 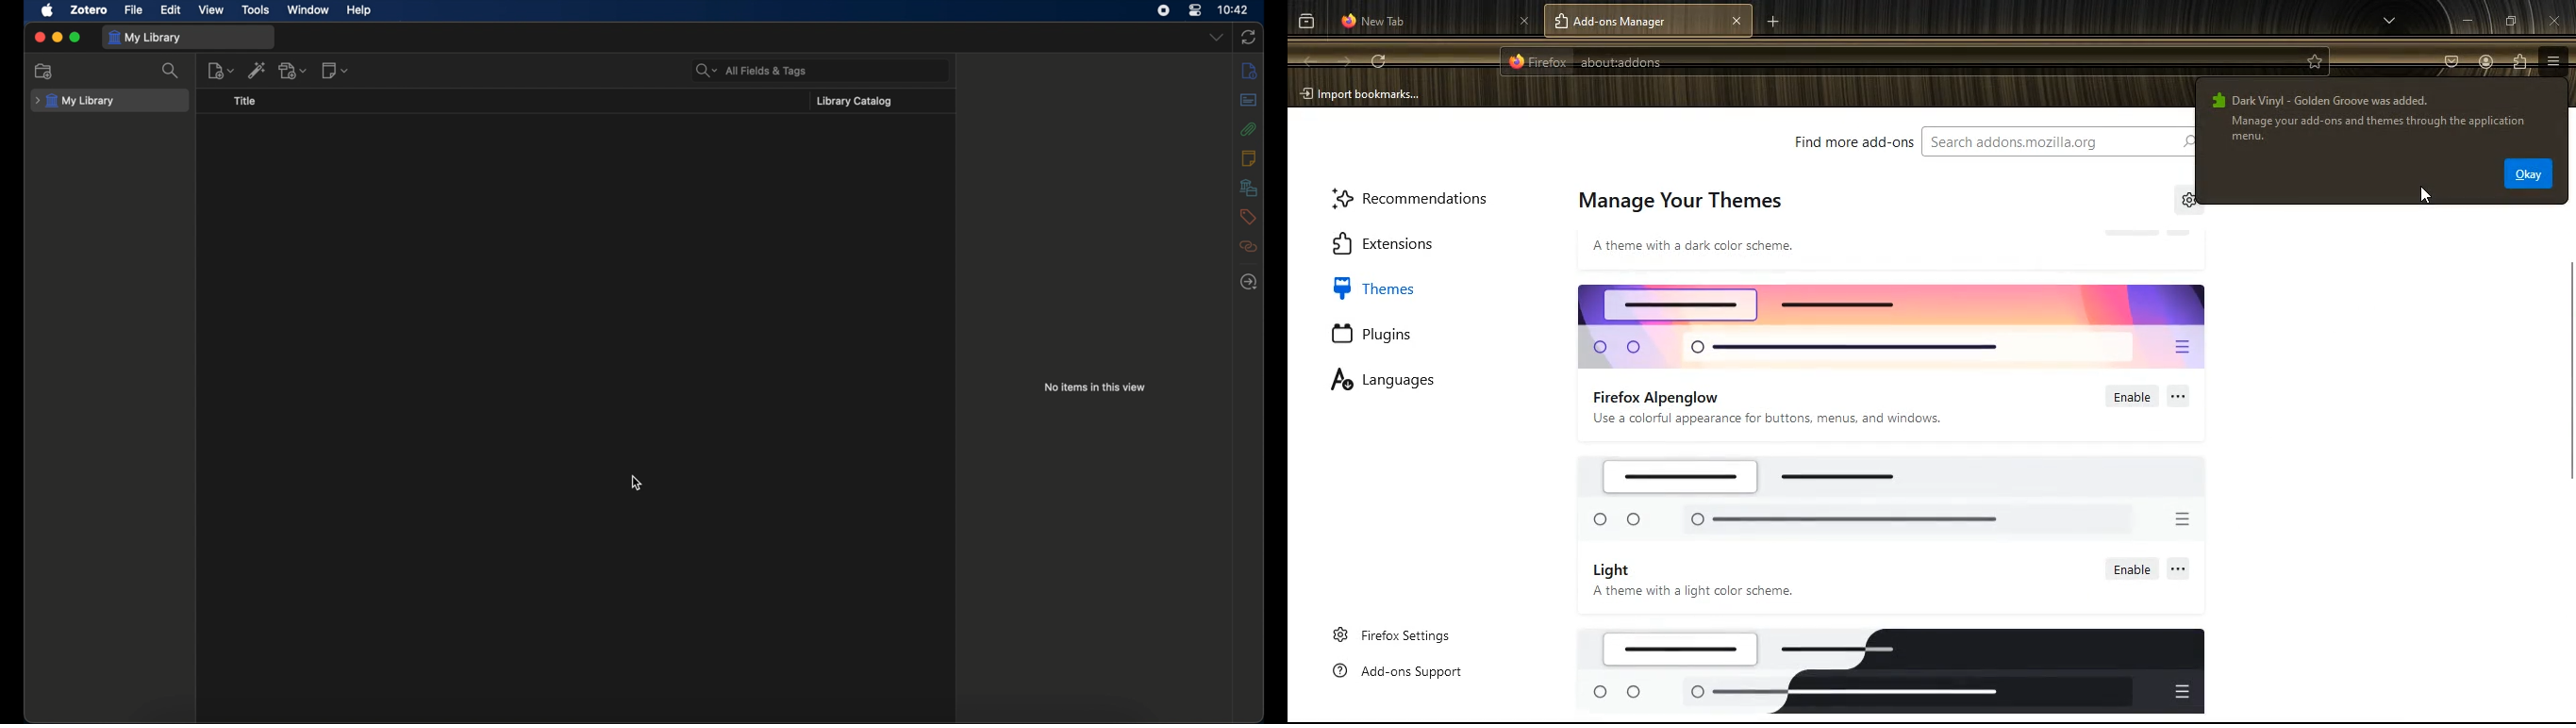 What do you see at coordinates (221, 70) in the screenshot?
I see `new item` at bounding box center [221, 70].